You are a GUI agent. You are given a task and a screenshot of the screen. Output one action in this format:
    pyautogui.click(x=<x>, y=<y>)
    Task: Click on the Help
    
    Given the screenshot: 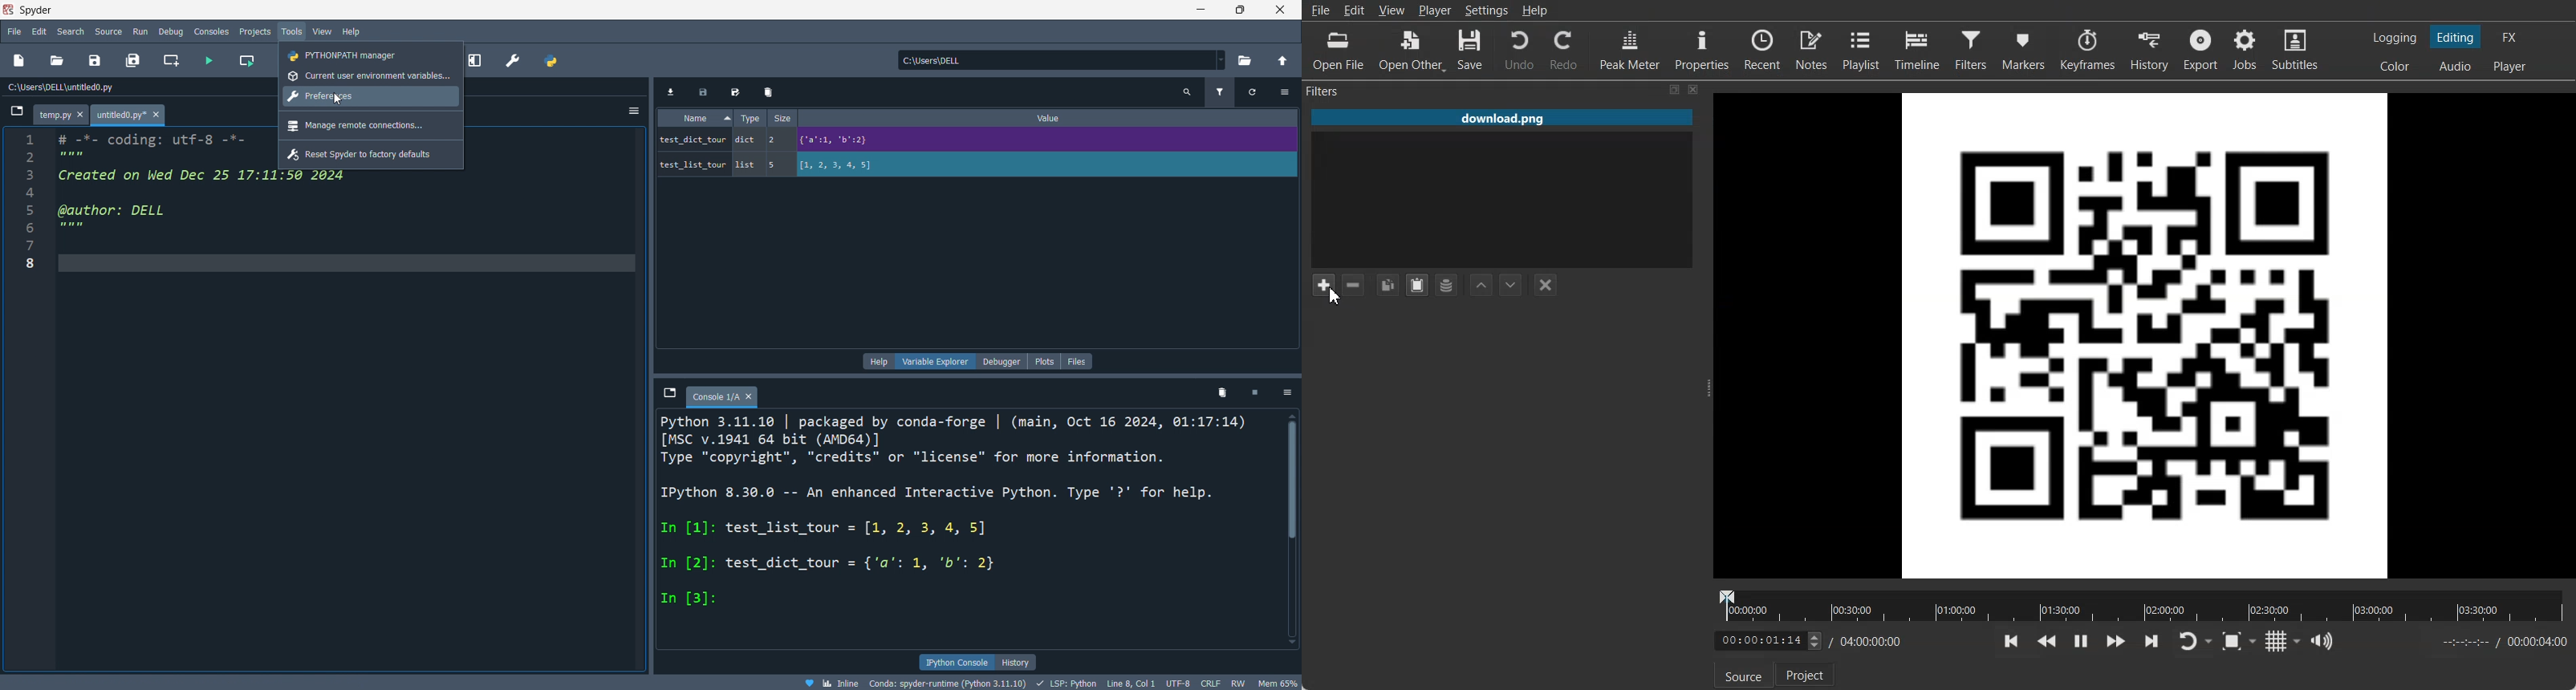 What is the action you would take?
    pyautogui.click(x=1535, y=10)
    